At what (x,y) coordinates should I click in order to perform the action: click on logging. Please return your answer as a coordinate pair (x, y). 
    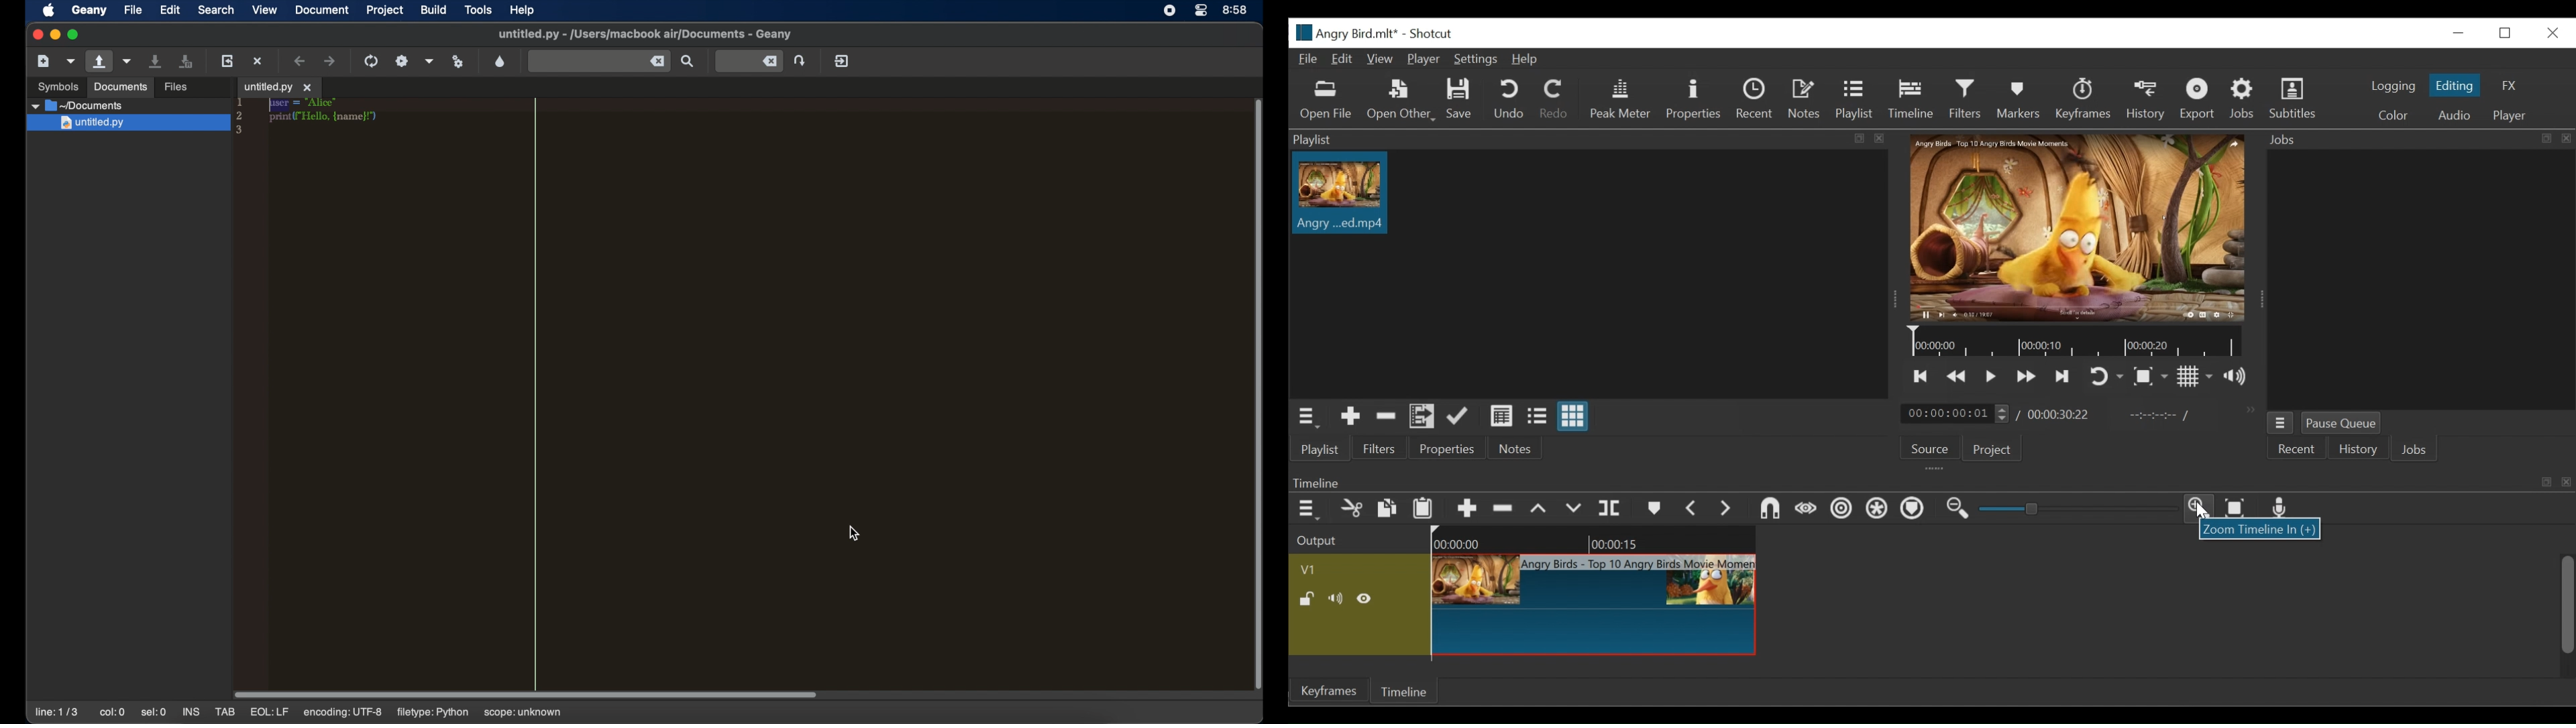
    Looking at the image, I should click on (2392, 86).